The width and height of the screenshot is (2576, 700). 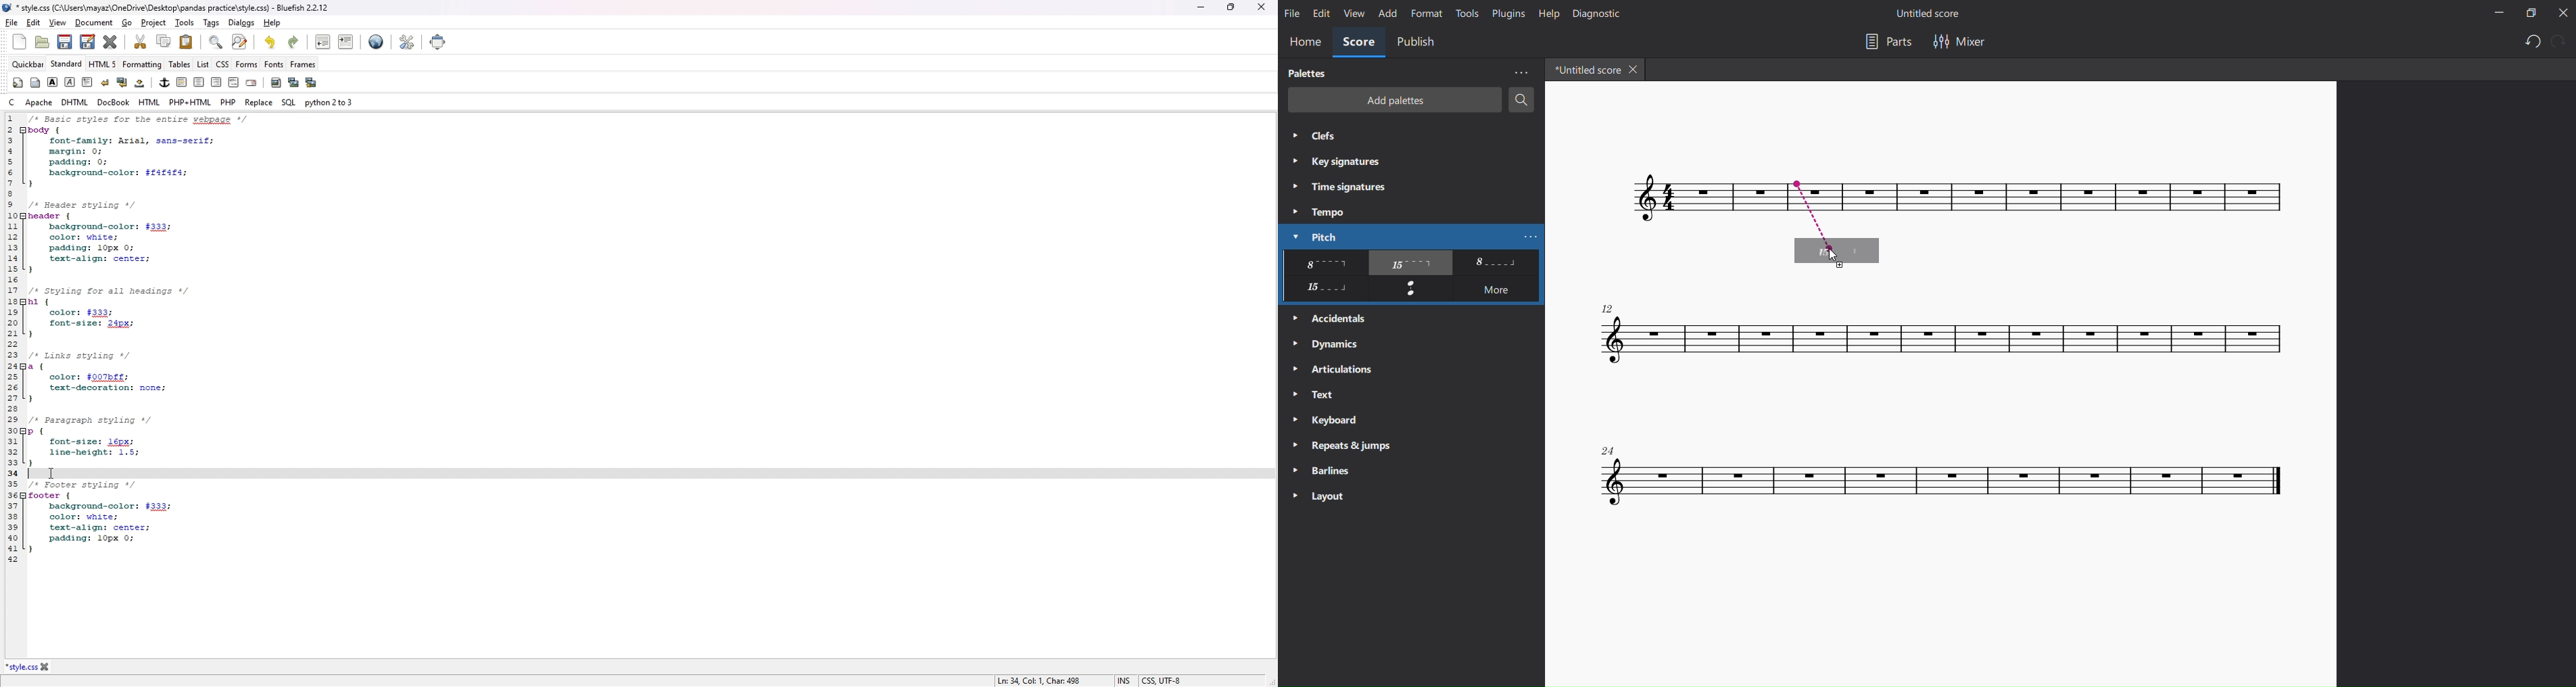 I want to click on inserting area, so click(x=1846, y=212).